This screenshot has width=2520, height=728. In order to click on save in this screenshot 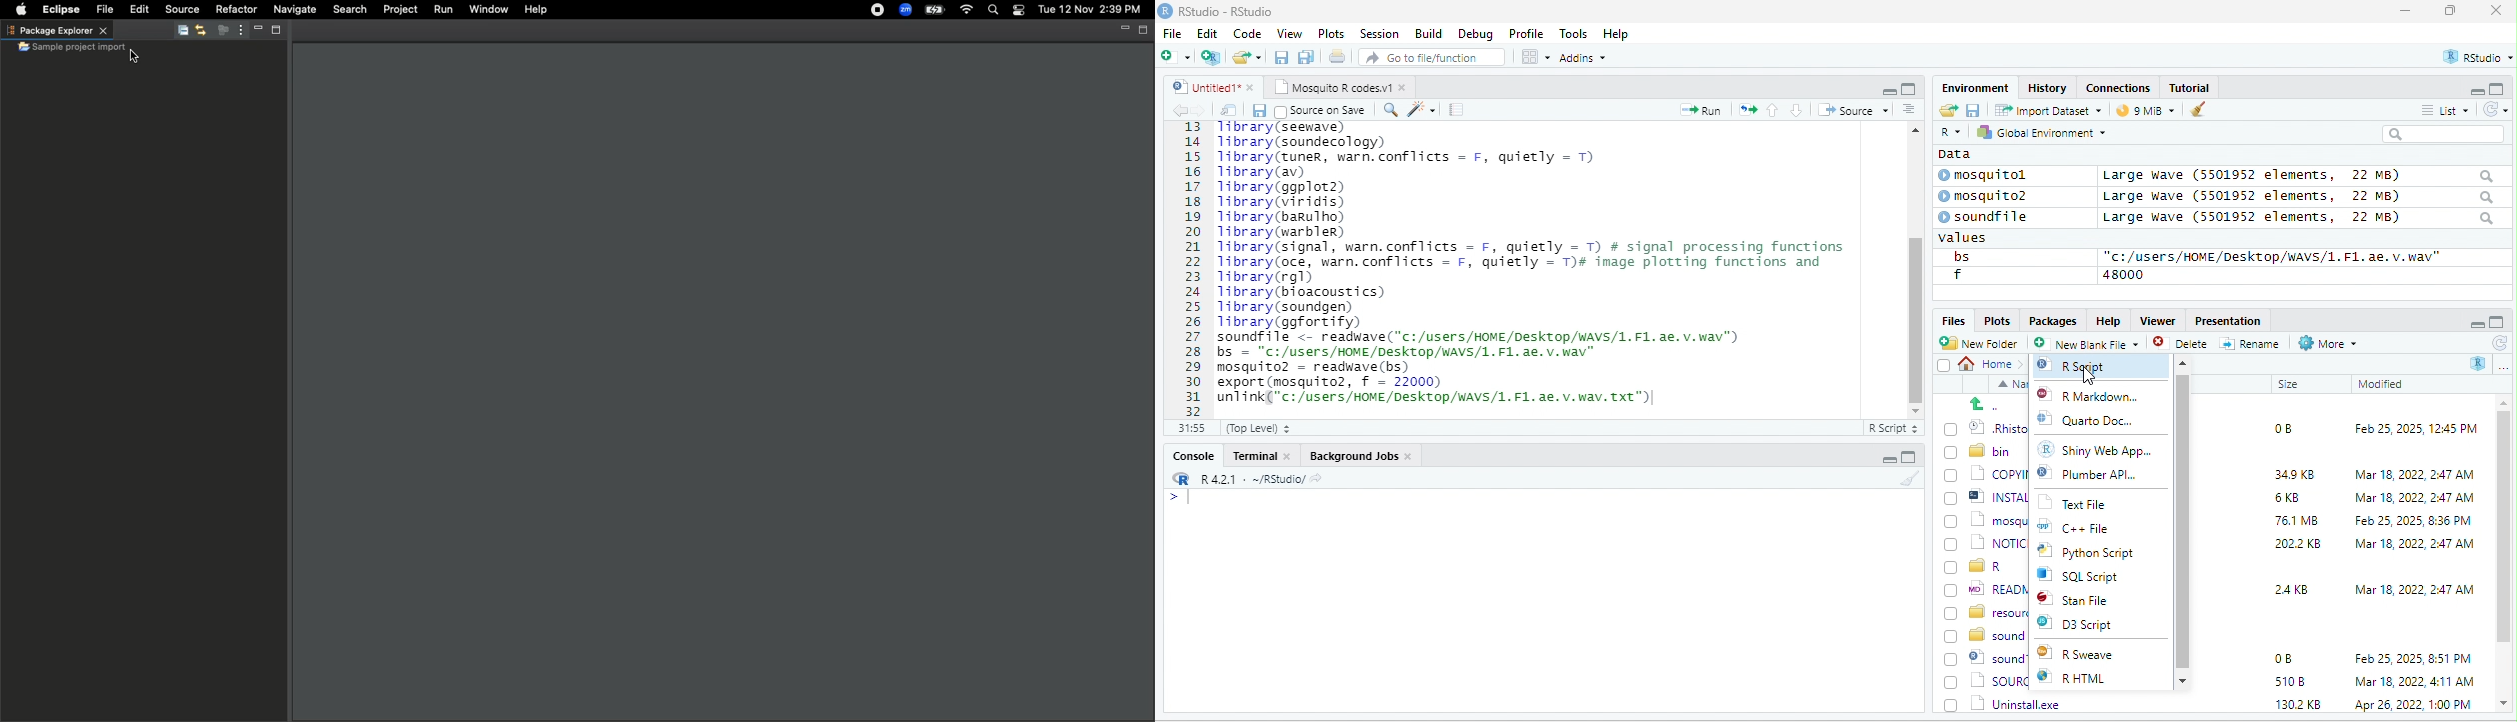, I will do `click(1258, 110)`.